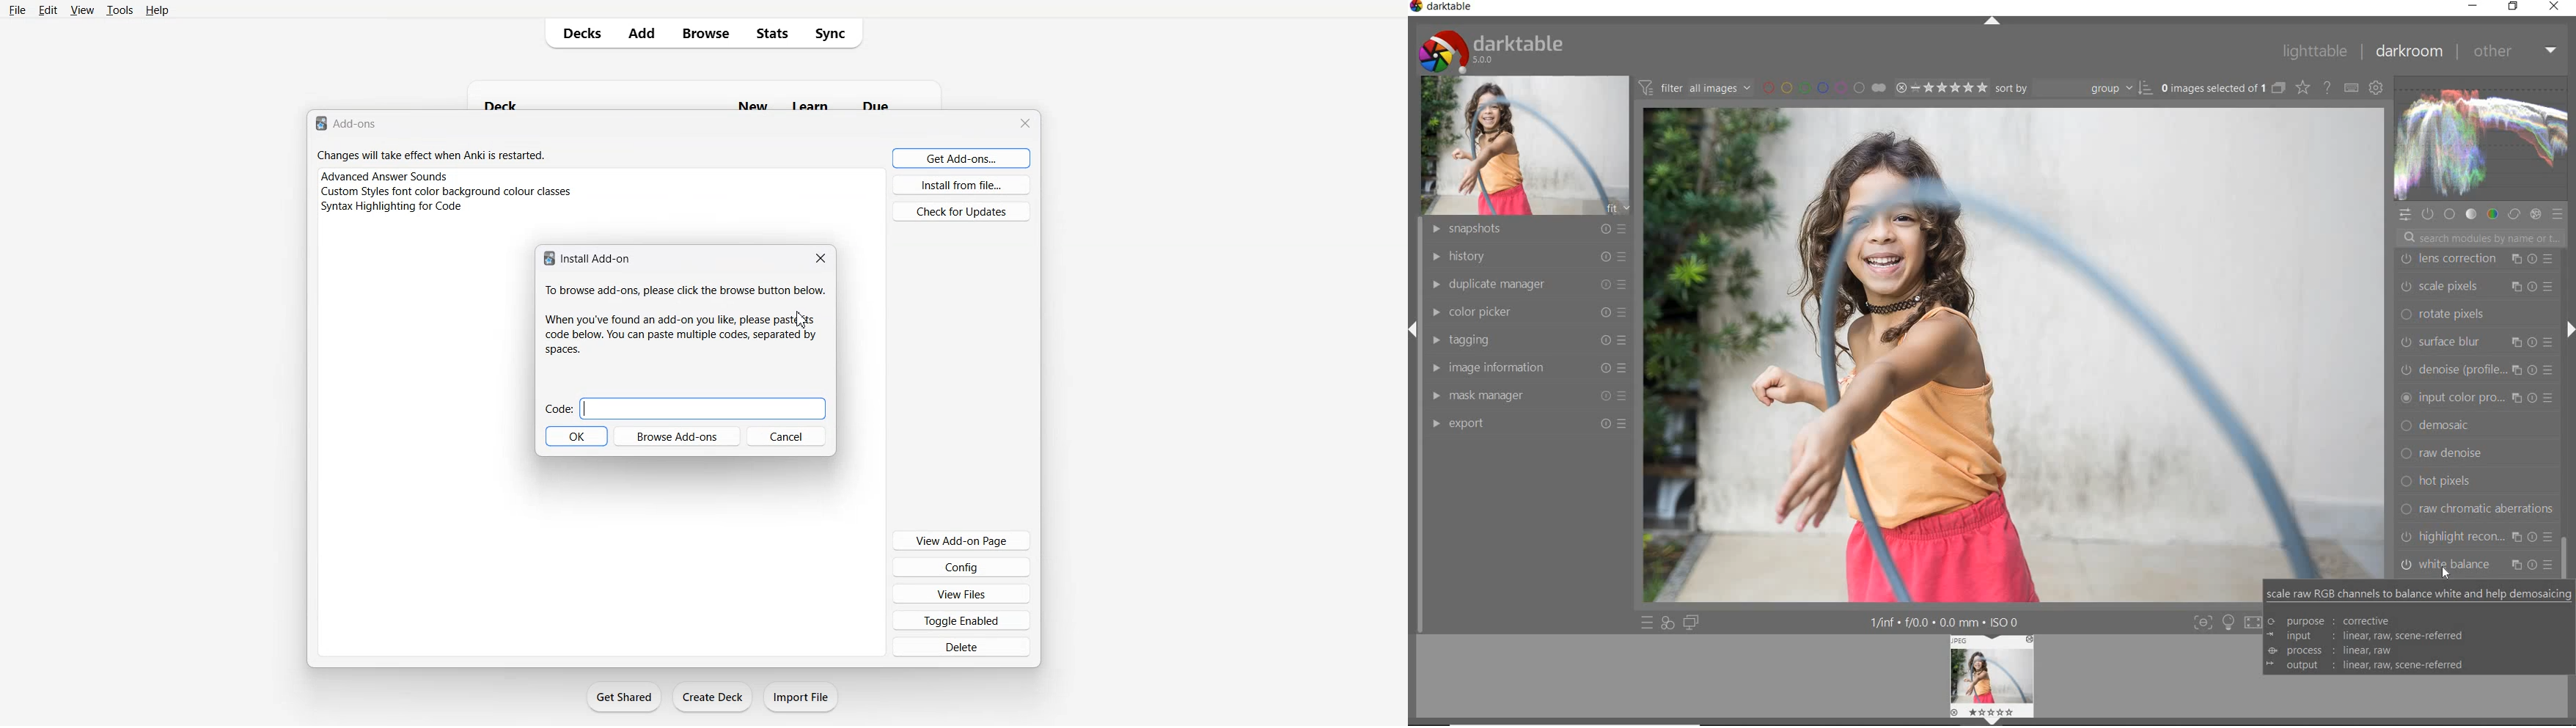 The height and width of the screenshot is (728, 2576). What do you see at coordinates (706, 33) in the screenshot?
I see `Browse` at bounding box center [706, 33].